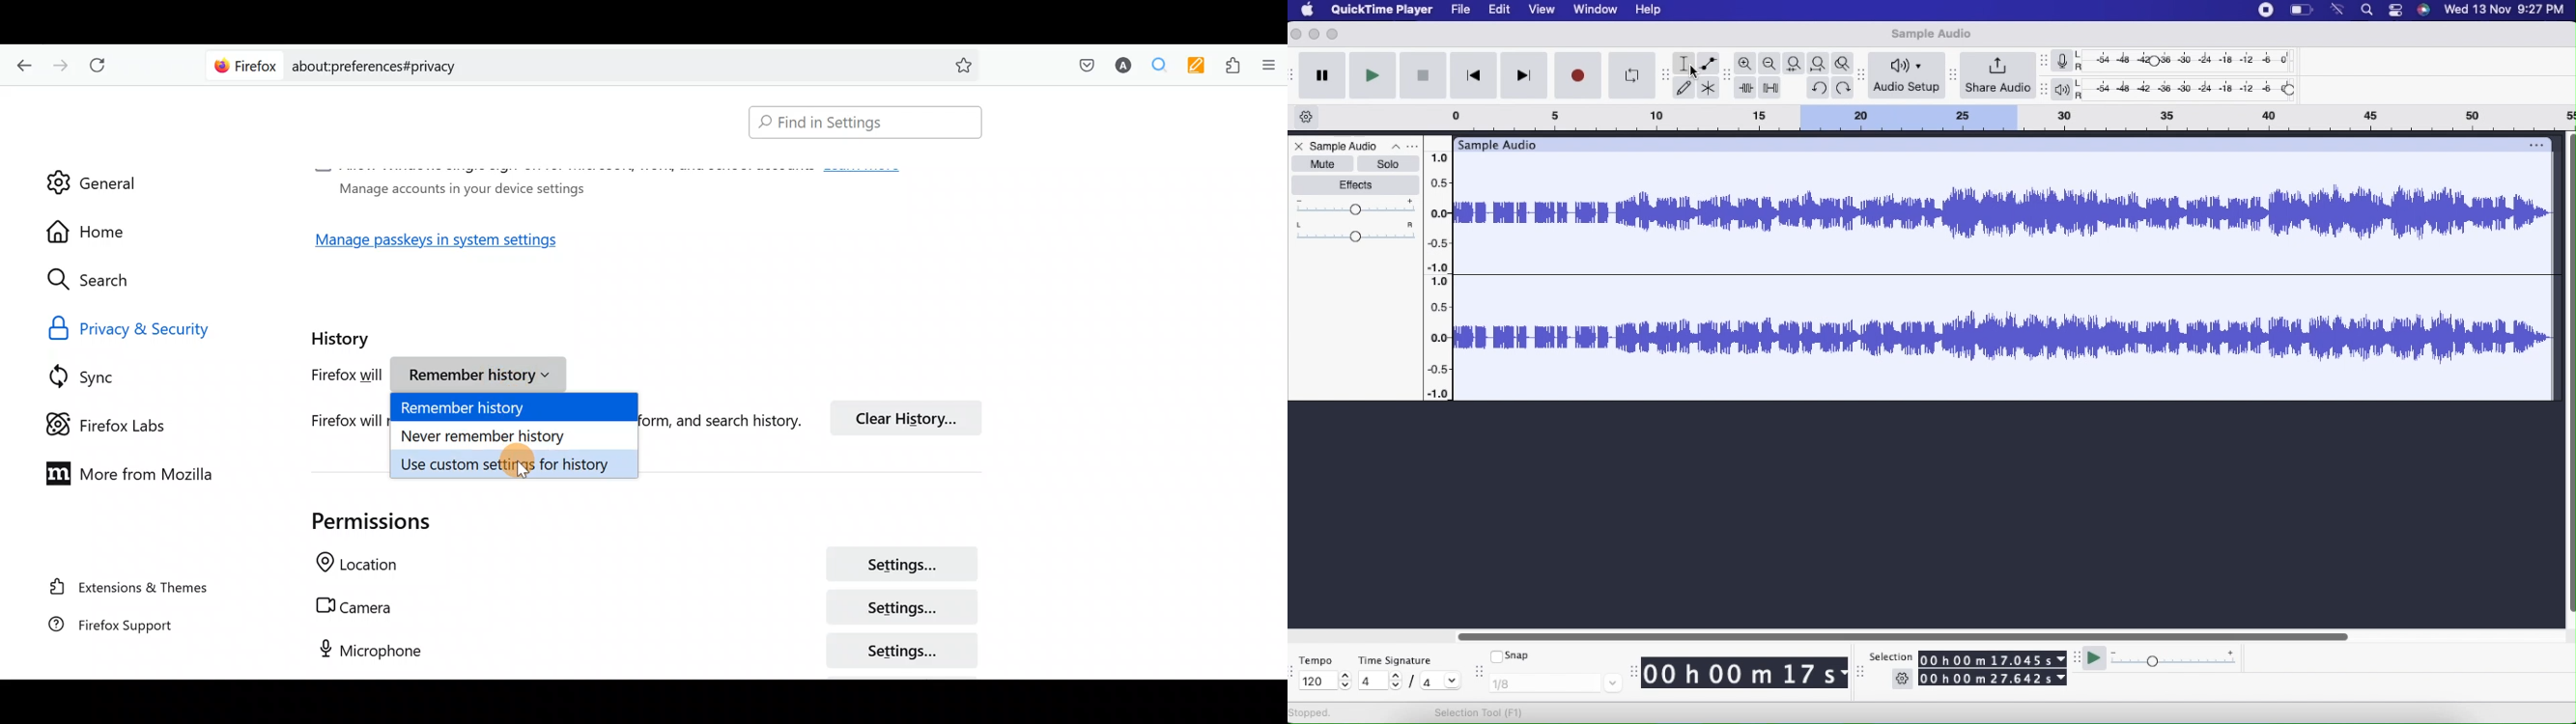  Describe the element at coordinates (1268, 66) in the screenshot. I see `Open application menu` at that location.